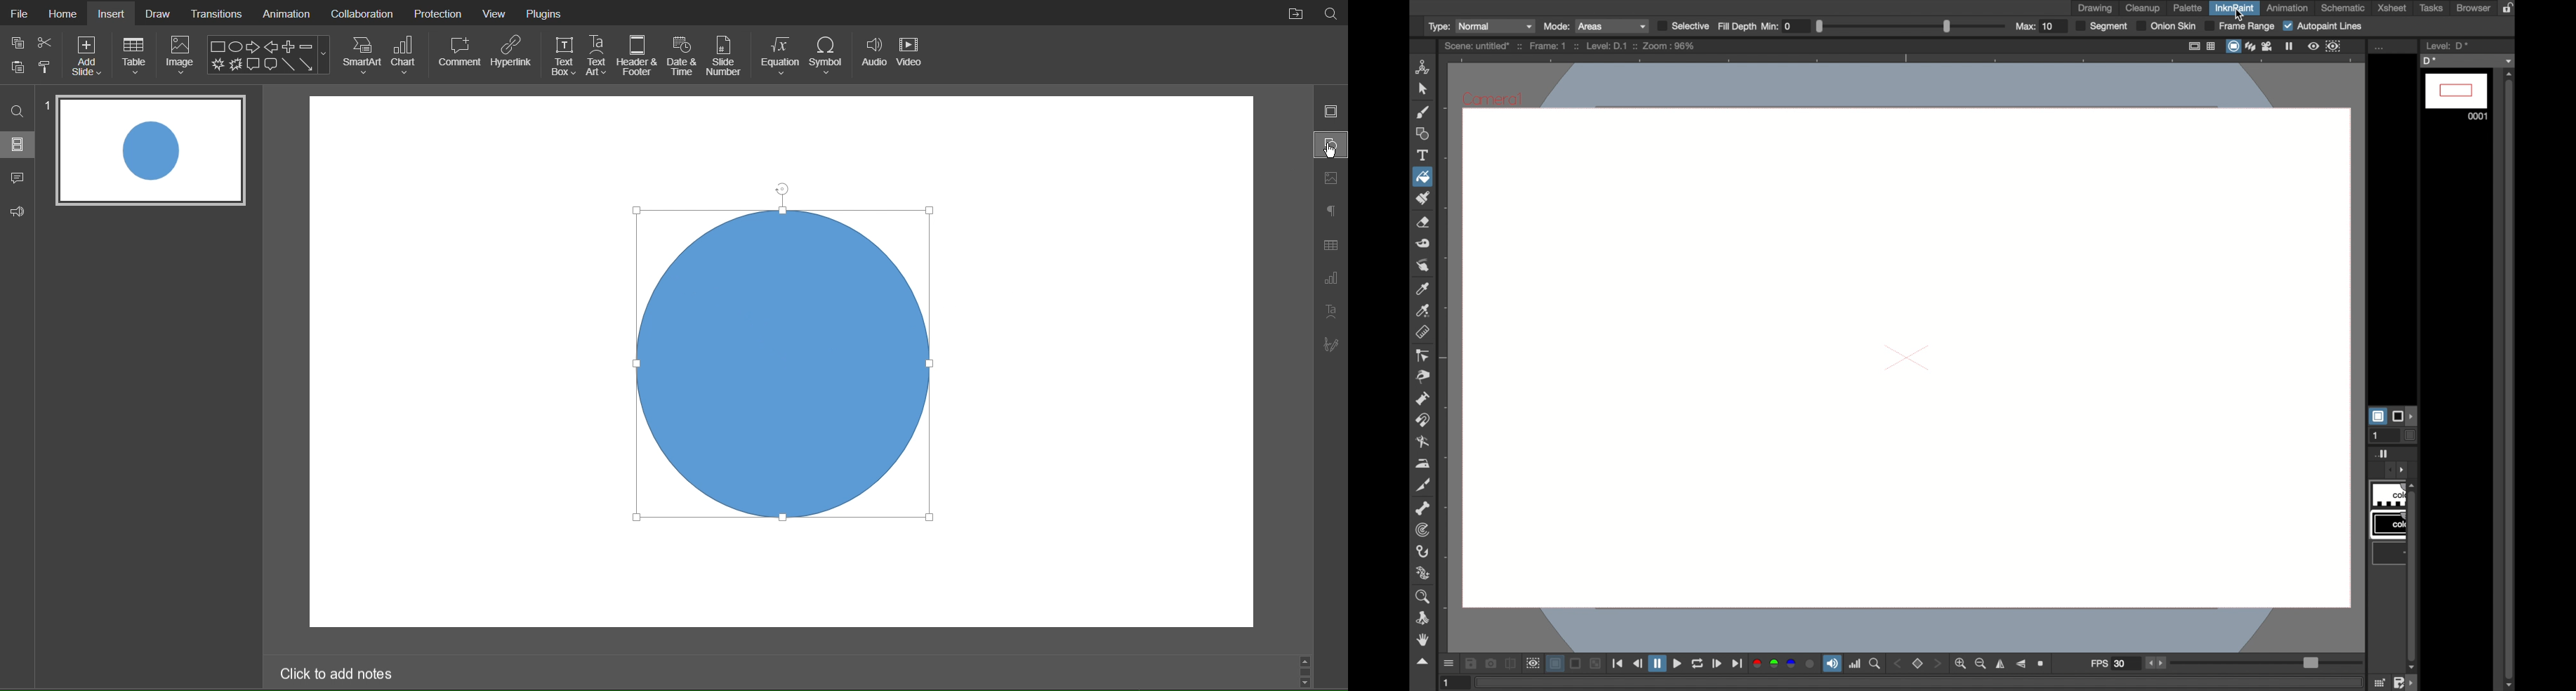 This screenshot has height=700, width=2576. I want to click on max, so click(2034, 26).